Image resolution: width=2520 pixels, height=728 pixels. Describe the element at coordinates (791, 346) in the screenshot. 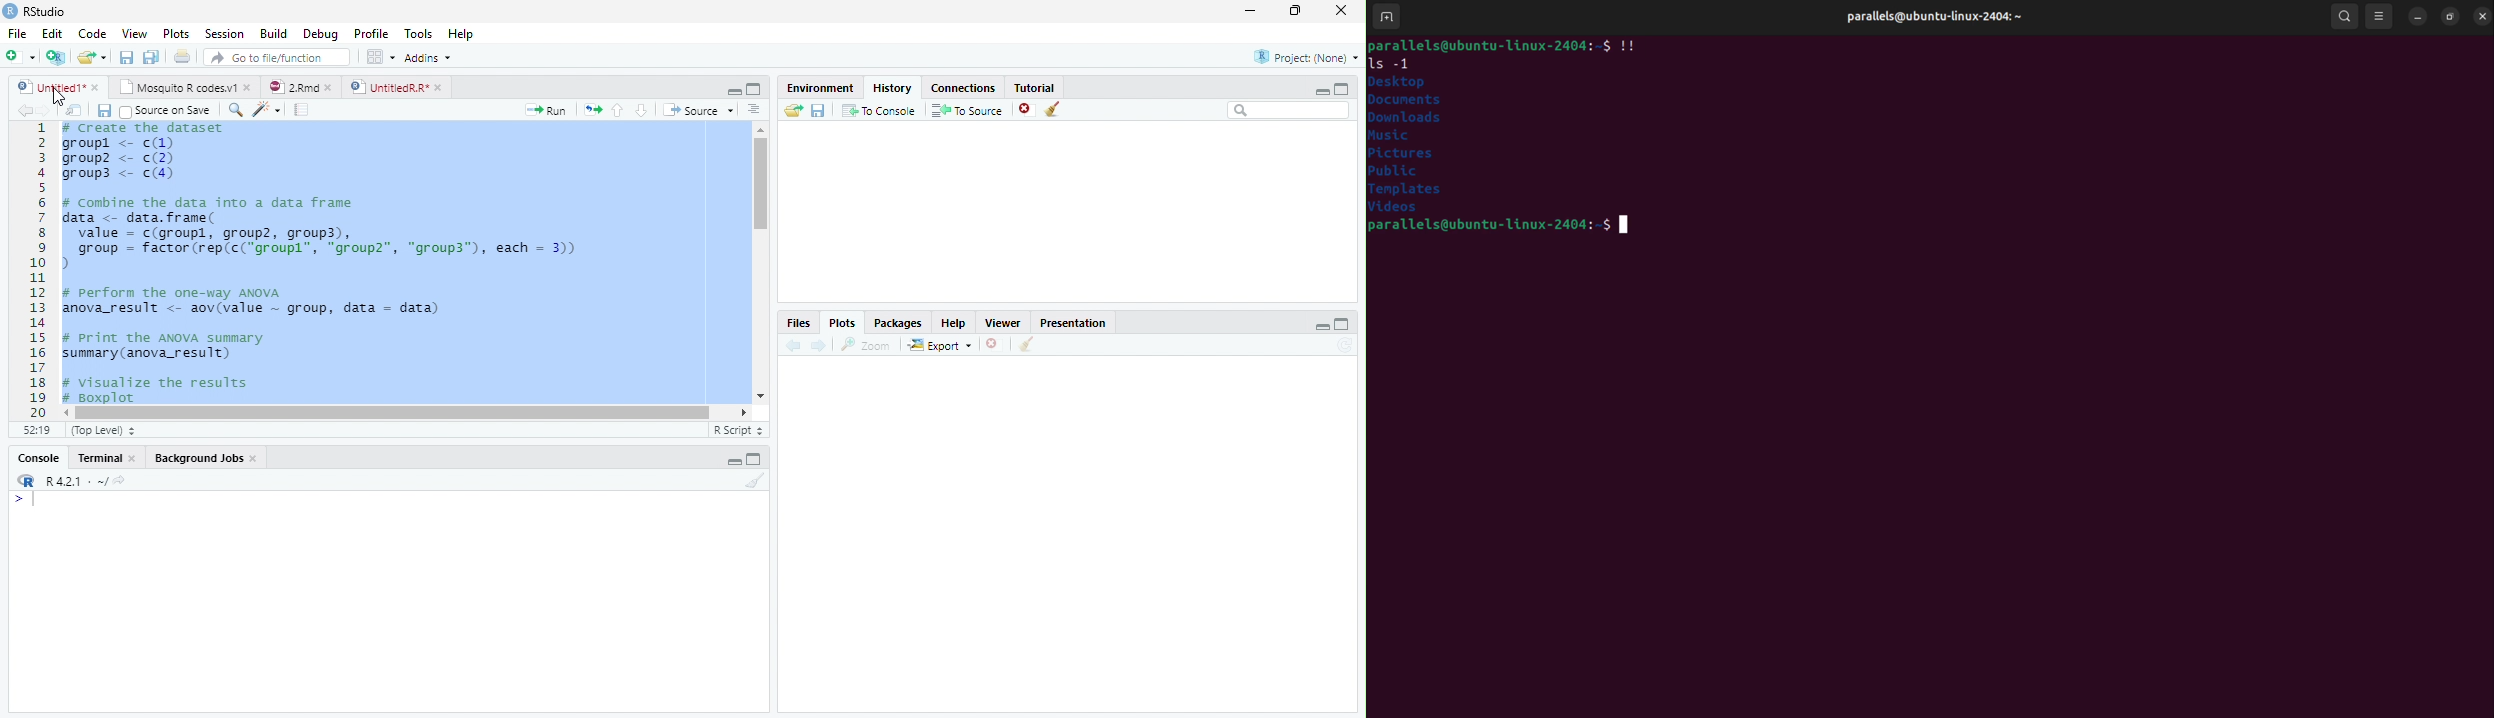

I see `back` at that location.